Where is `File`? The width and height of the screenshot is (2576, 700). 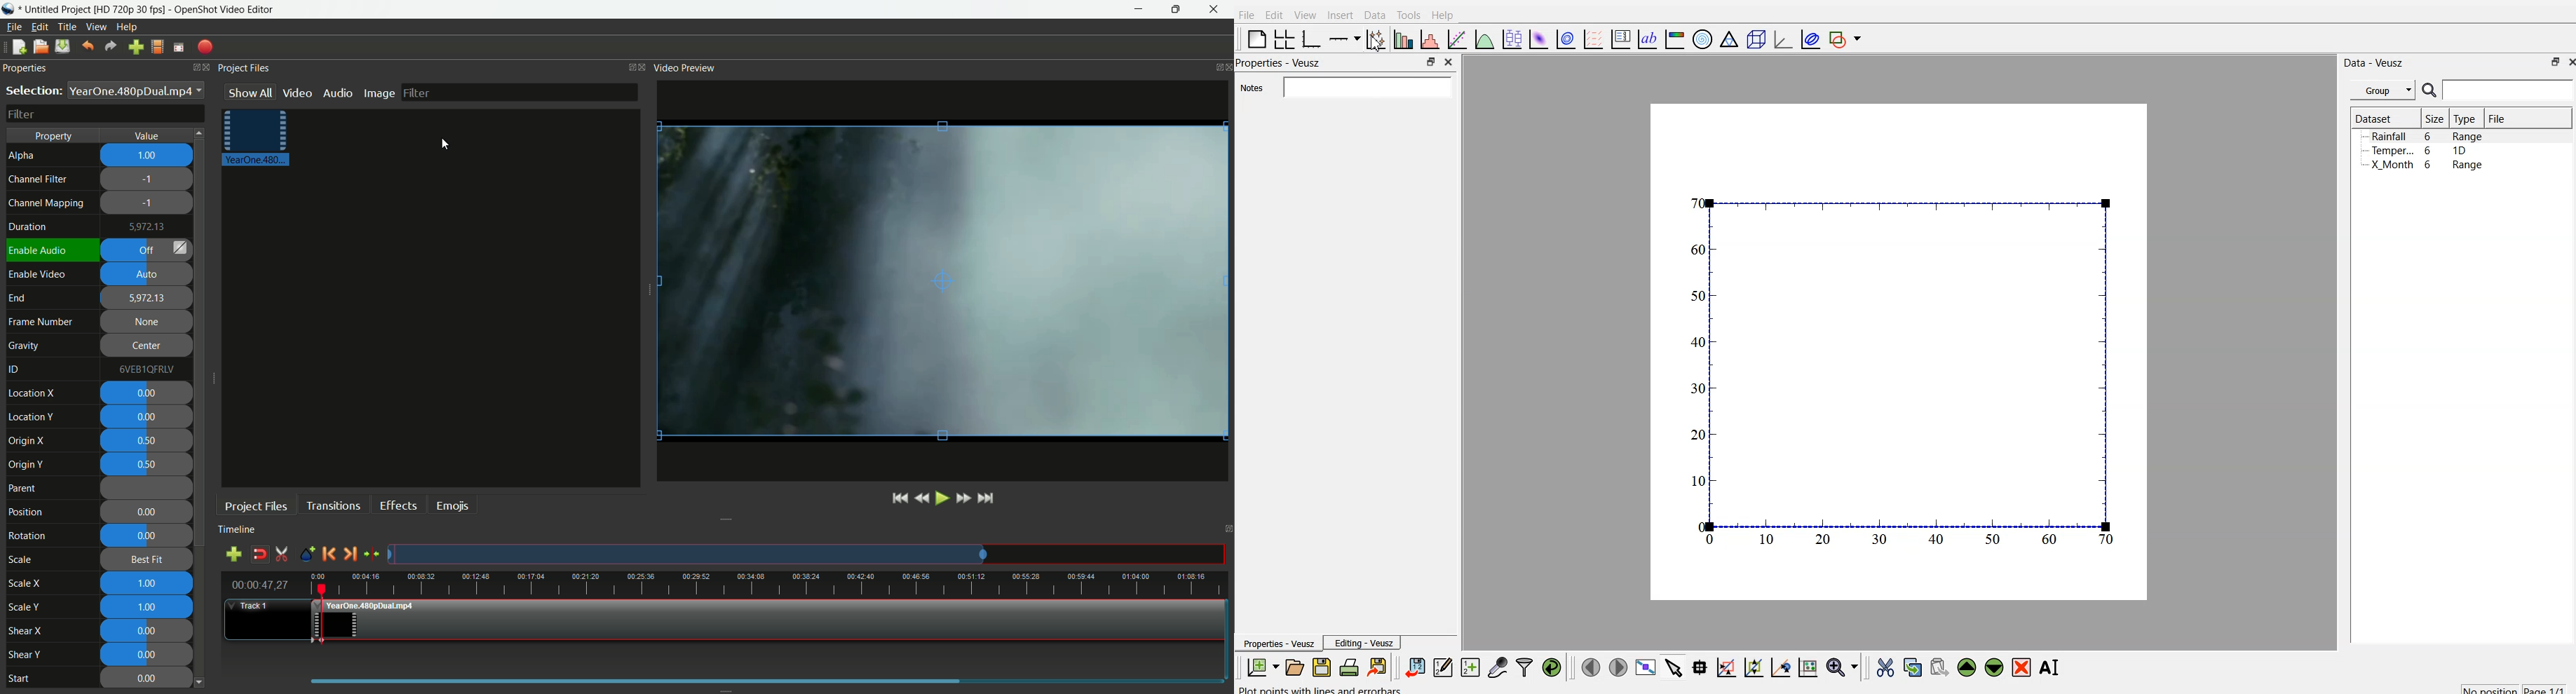
File is located at coordinates (2498, 118).